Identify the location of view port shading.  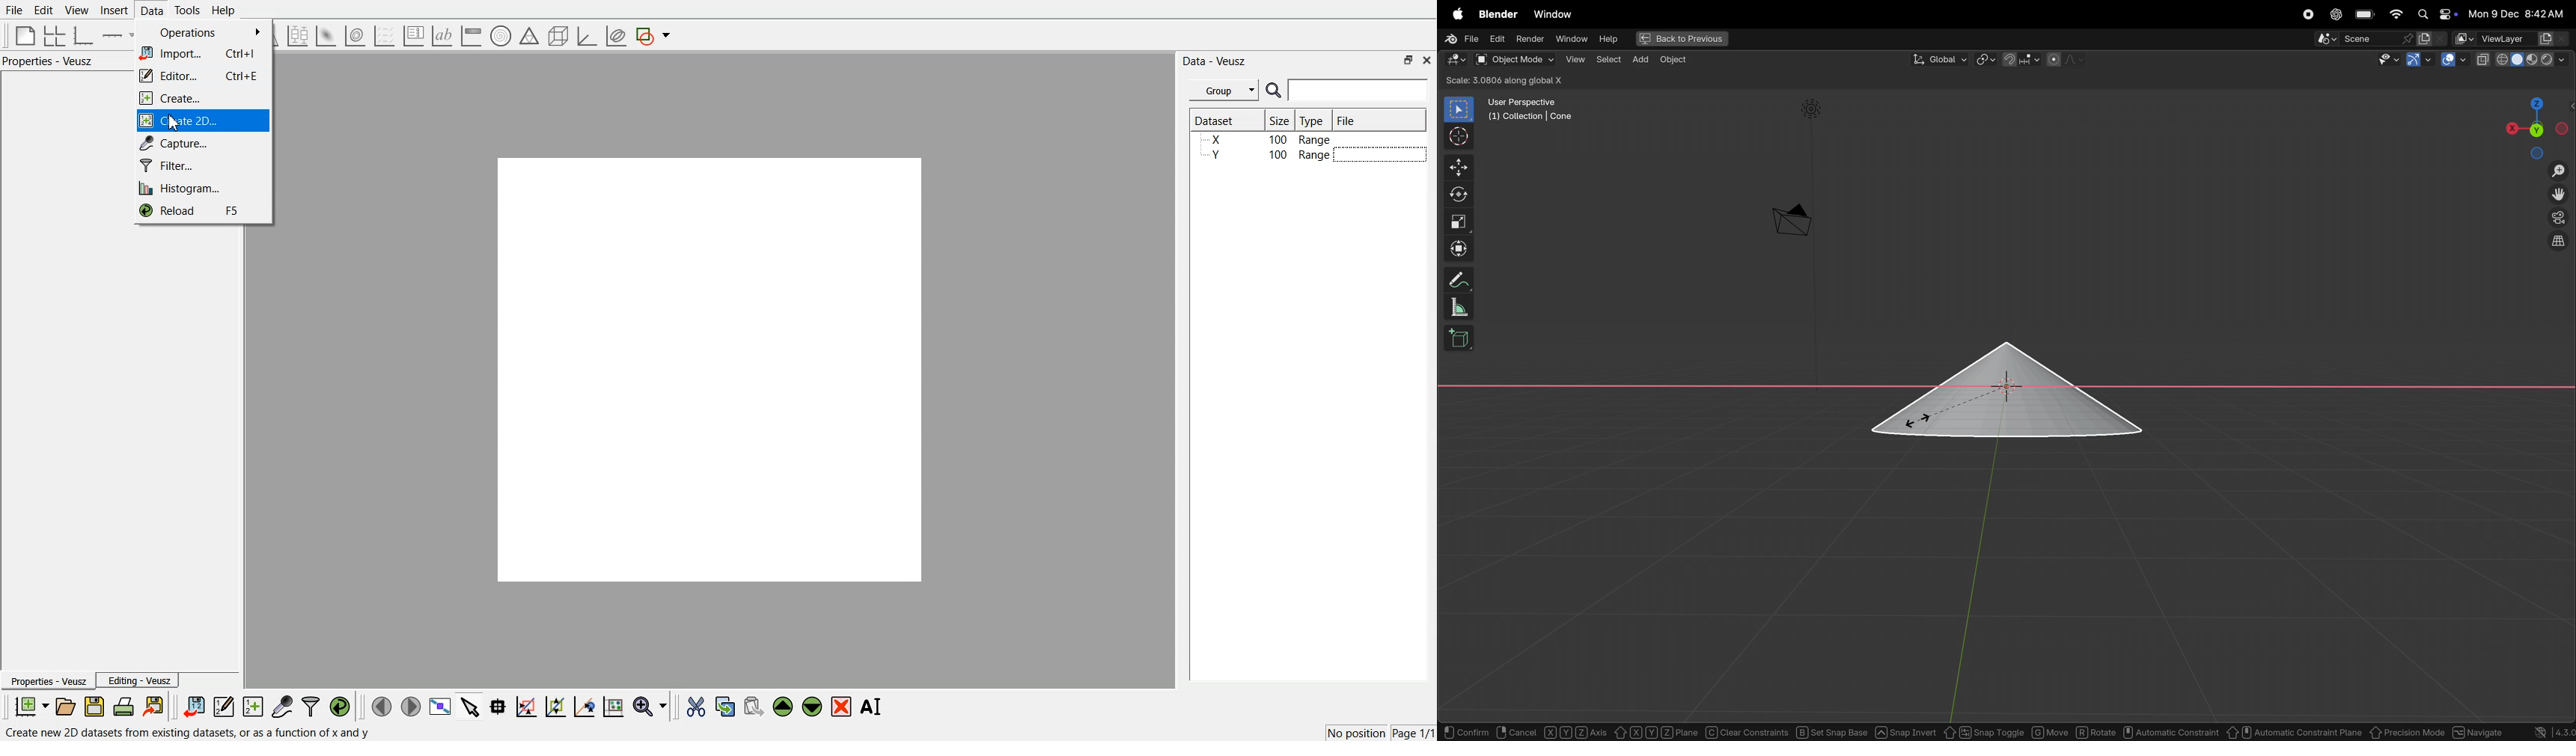
(2526, 58).